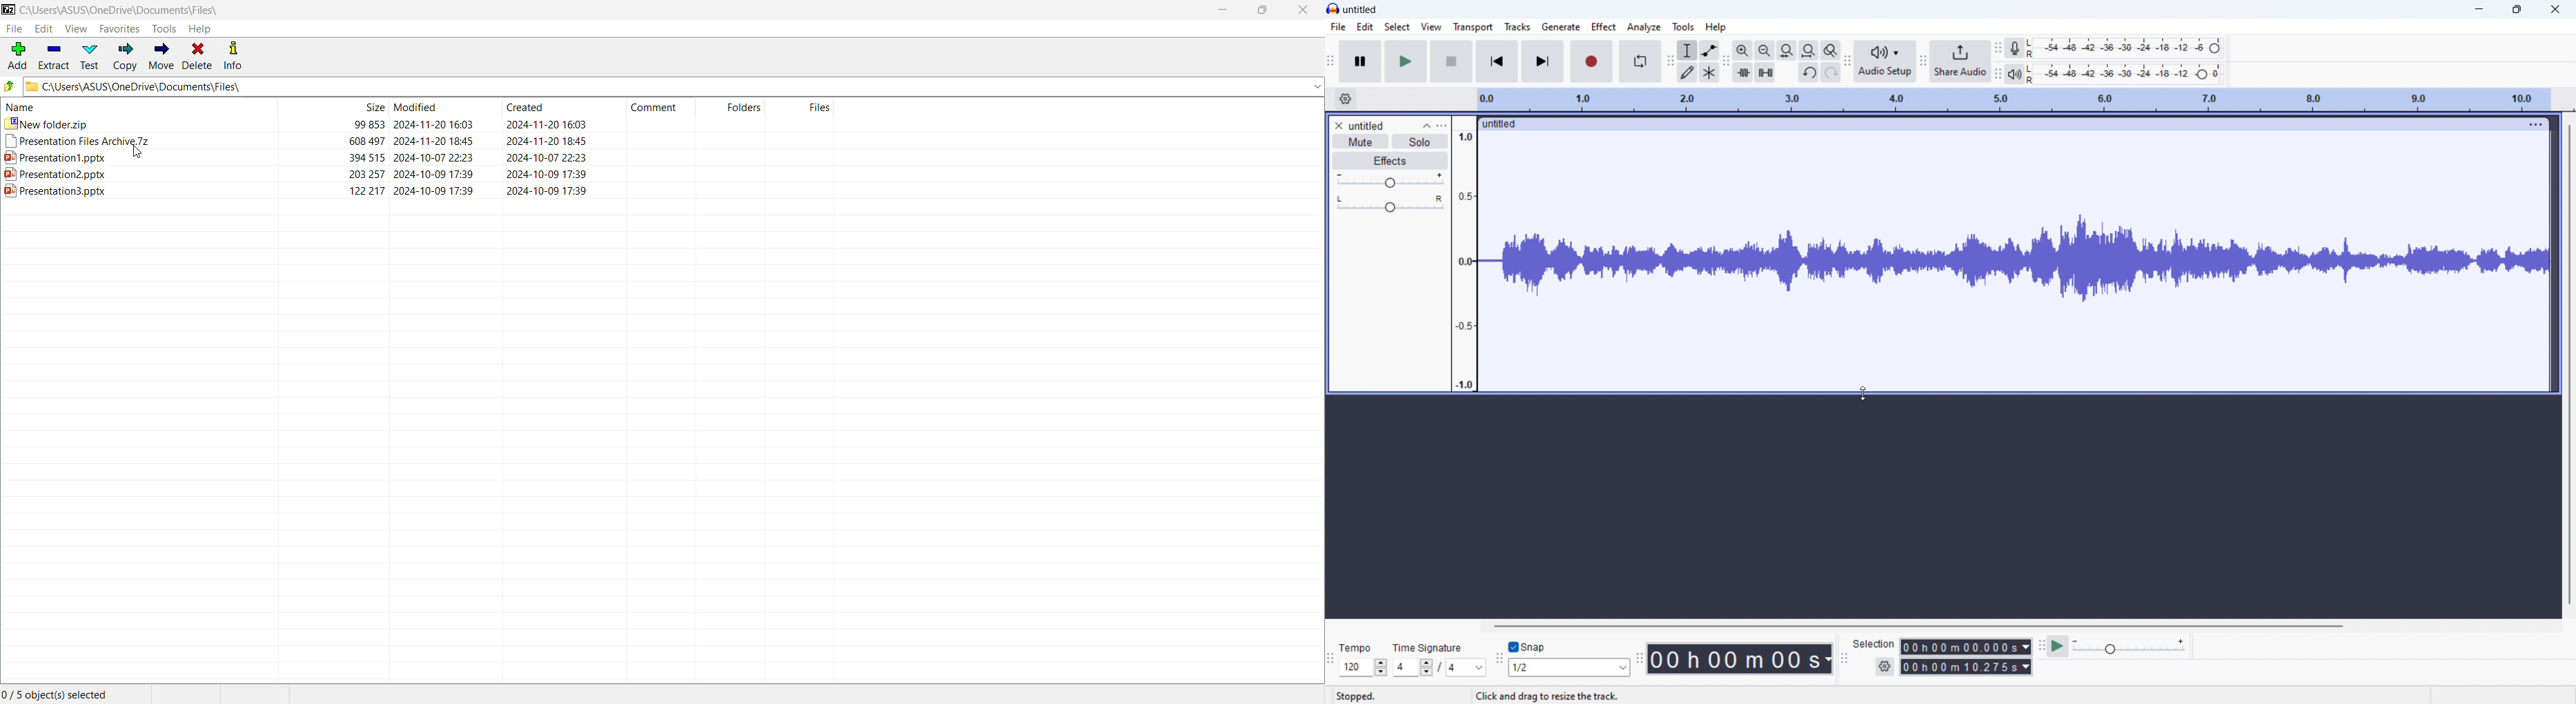 The image size is (2576, 728). What do you see at coordinates (1223, 10) in the screenshot?
I see `Minimize` at bounding box center [1223, 10].